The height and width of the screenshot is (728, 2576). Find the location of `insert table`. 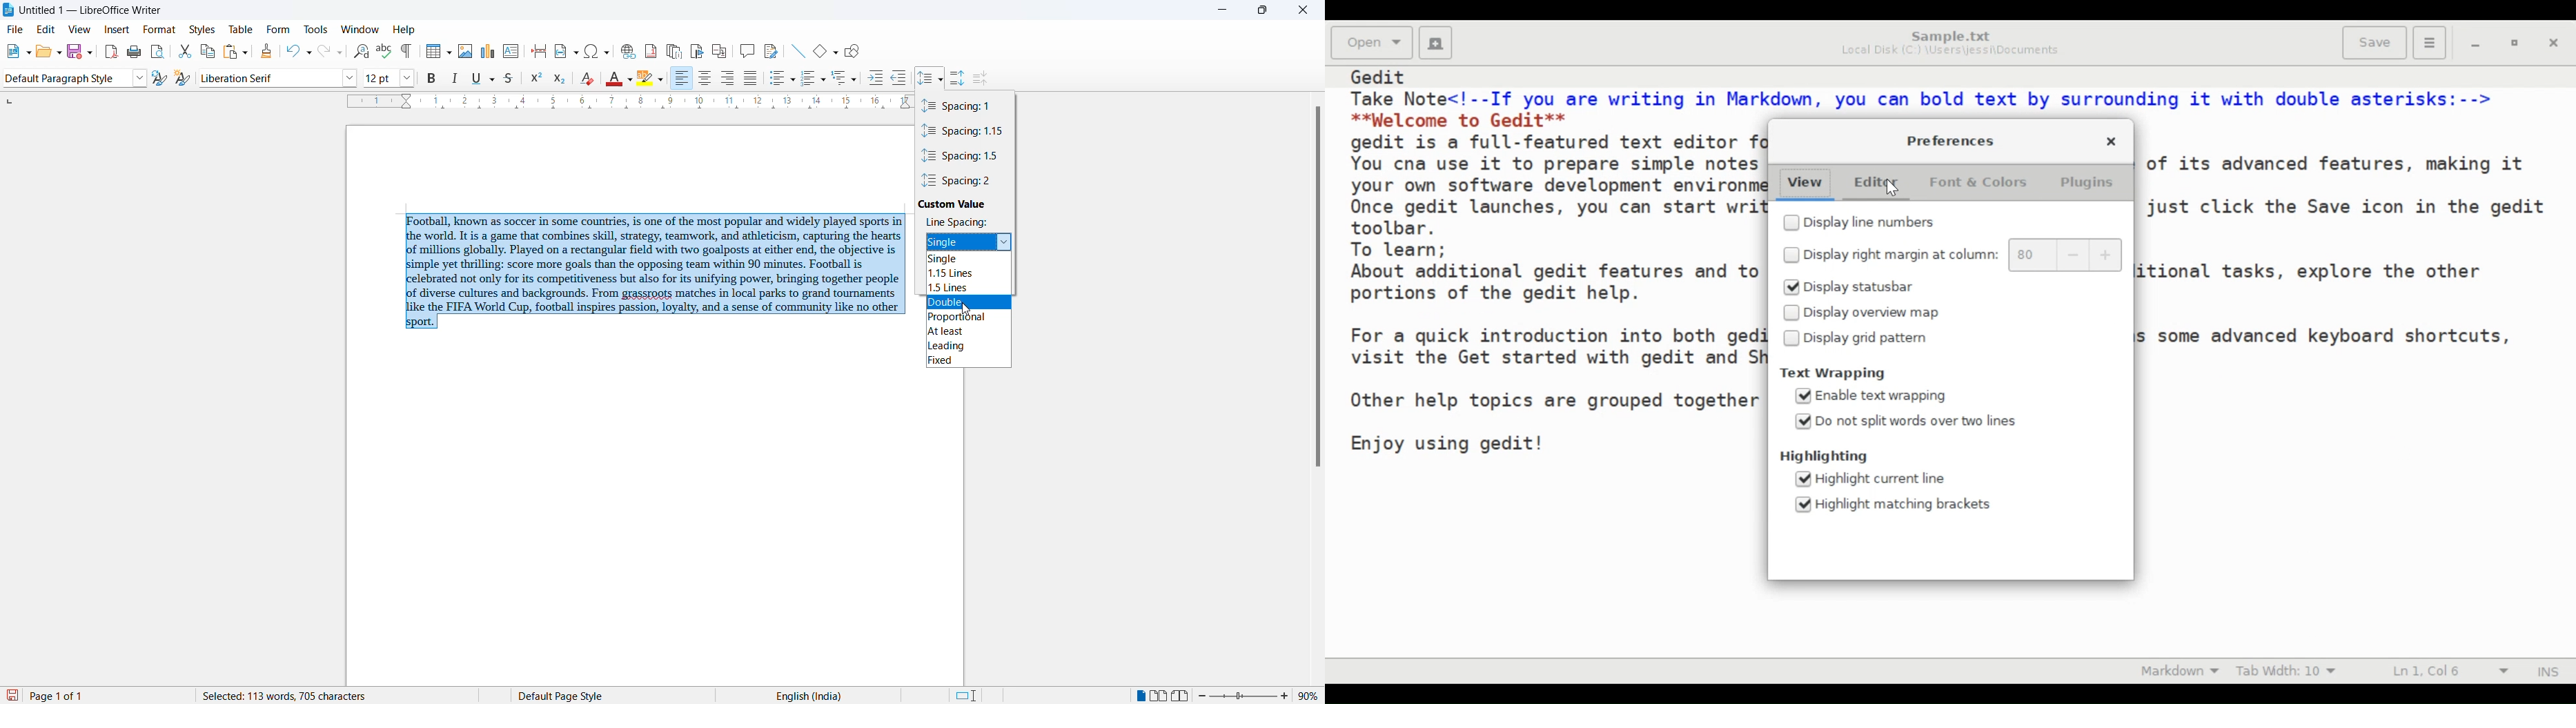

insert table is located at coordinates (431, 51).